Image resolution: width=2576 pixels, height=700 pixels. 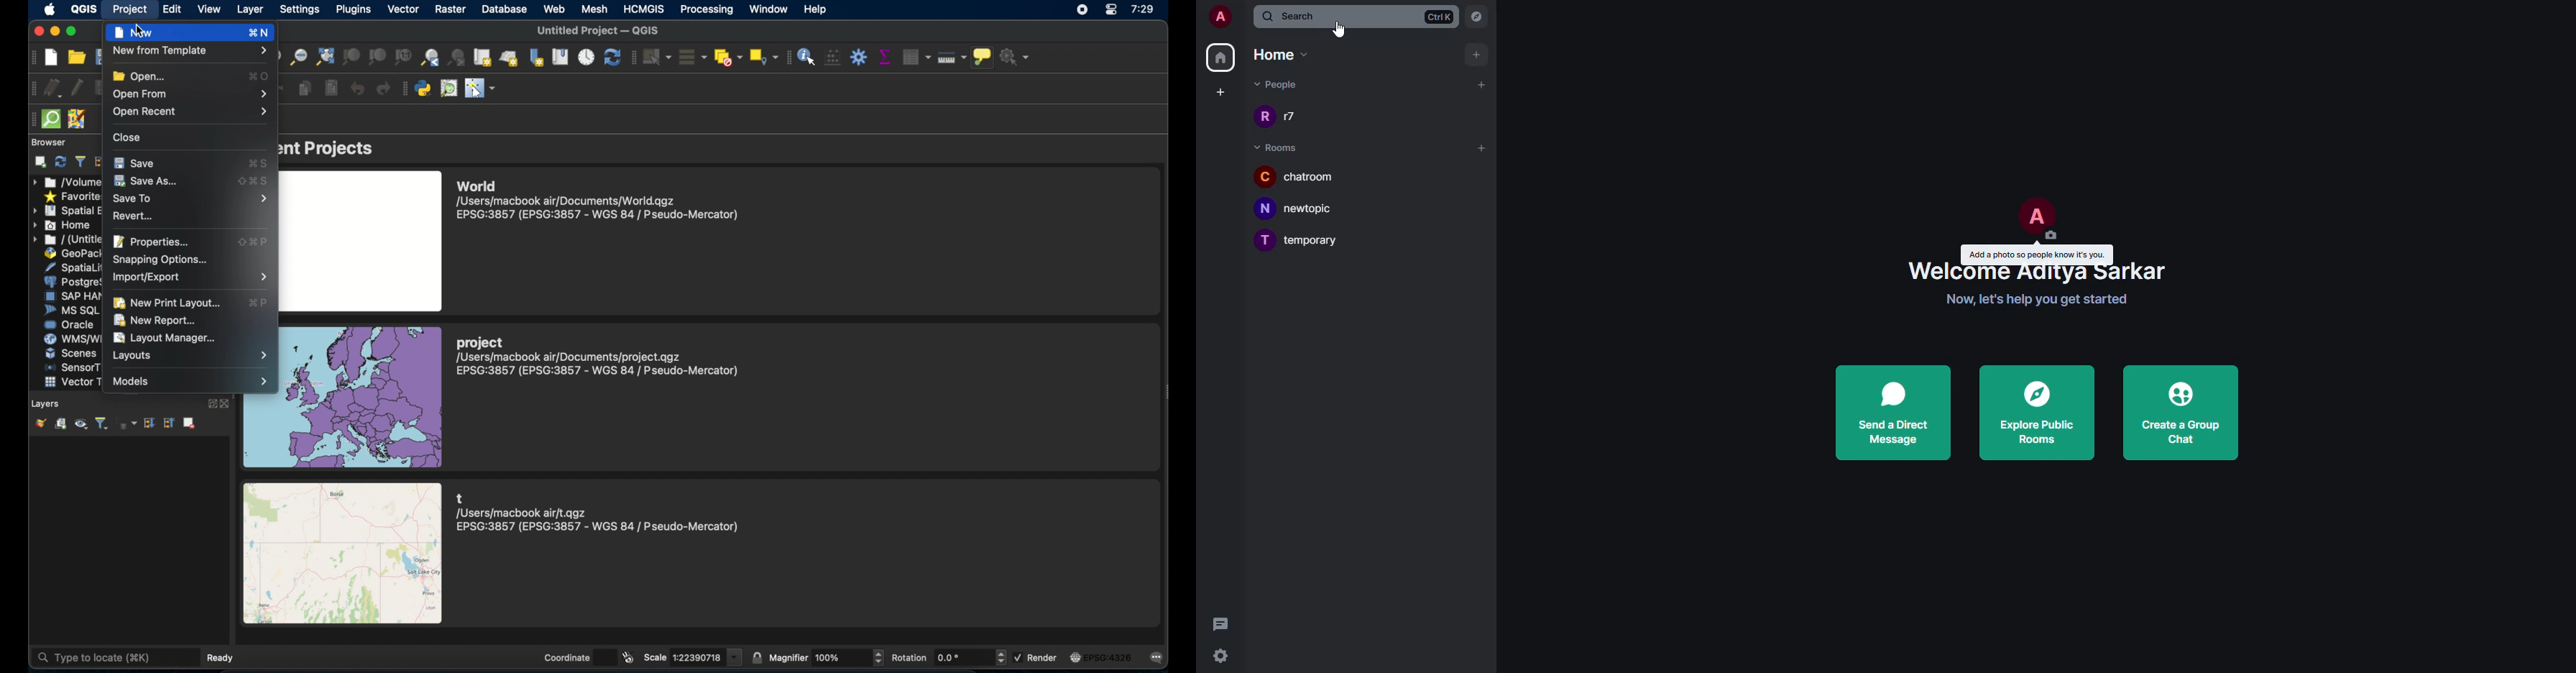 What do you see at coordinates (100, 423) in the screenshot?
I see `filterlegend` at bounding box center [100, 423].